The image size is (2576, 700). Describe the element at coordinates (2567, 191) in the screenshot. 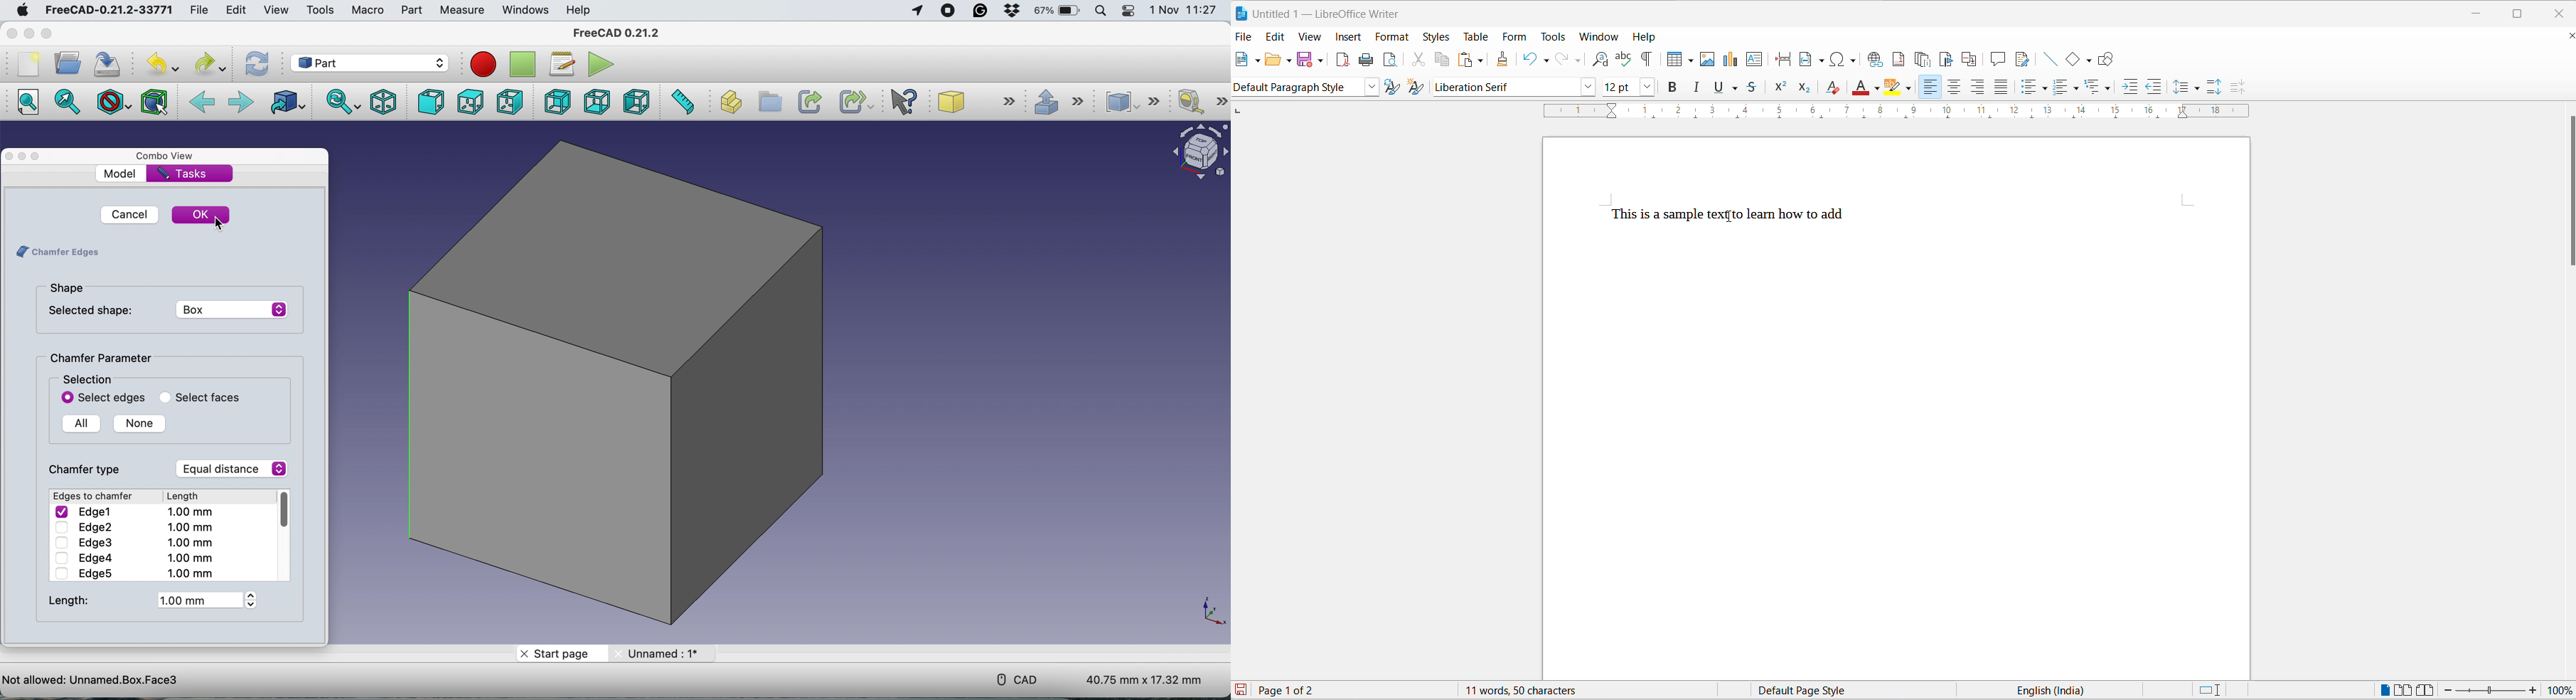

I see `vertical scrollbar` at that location.